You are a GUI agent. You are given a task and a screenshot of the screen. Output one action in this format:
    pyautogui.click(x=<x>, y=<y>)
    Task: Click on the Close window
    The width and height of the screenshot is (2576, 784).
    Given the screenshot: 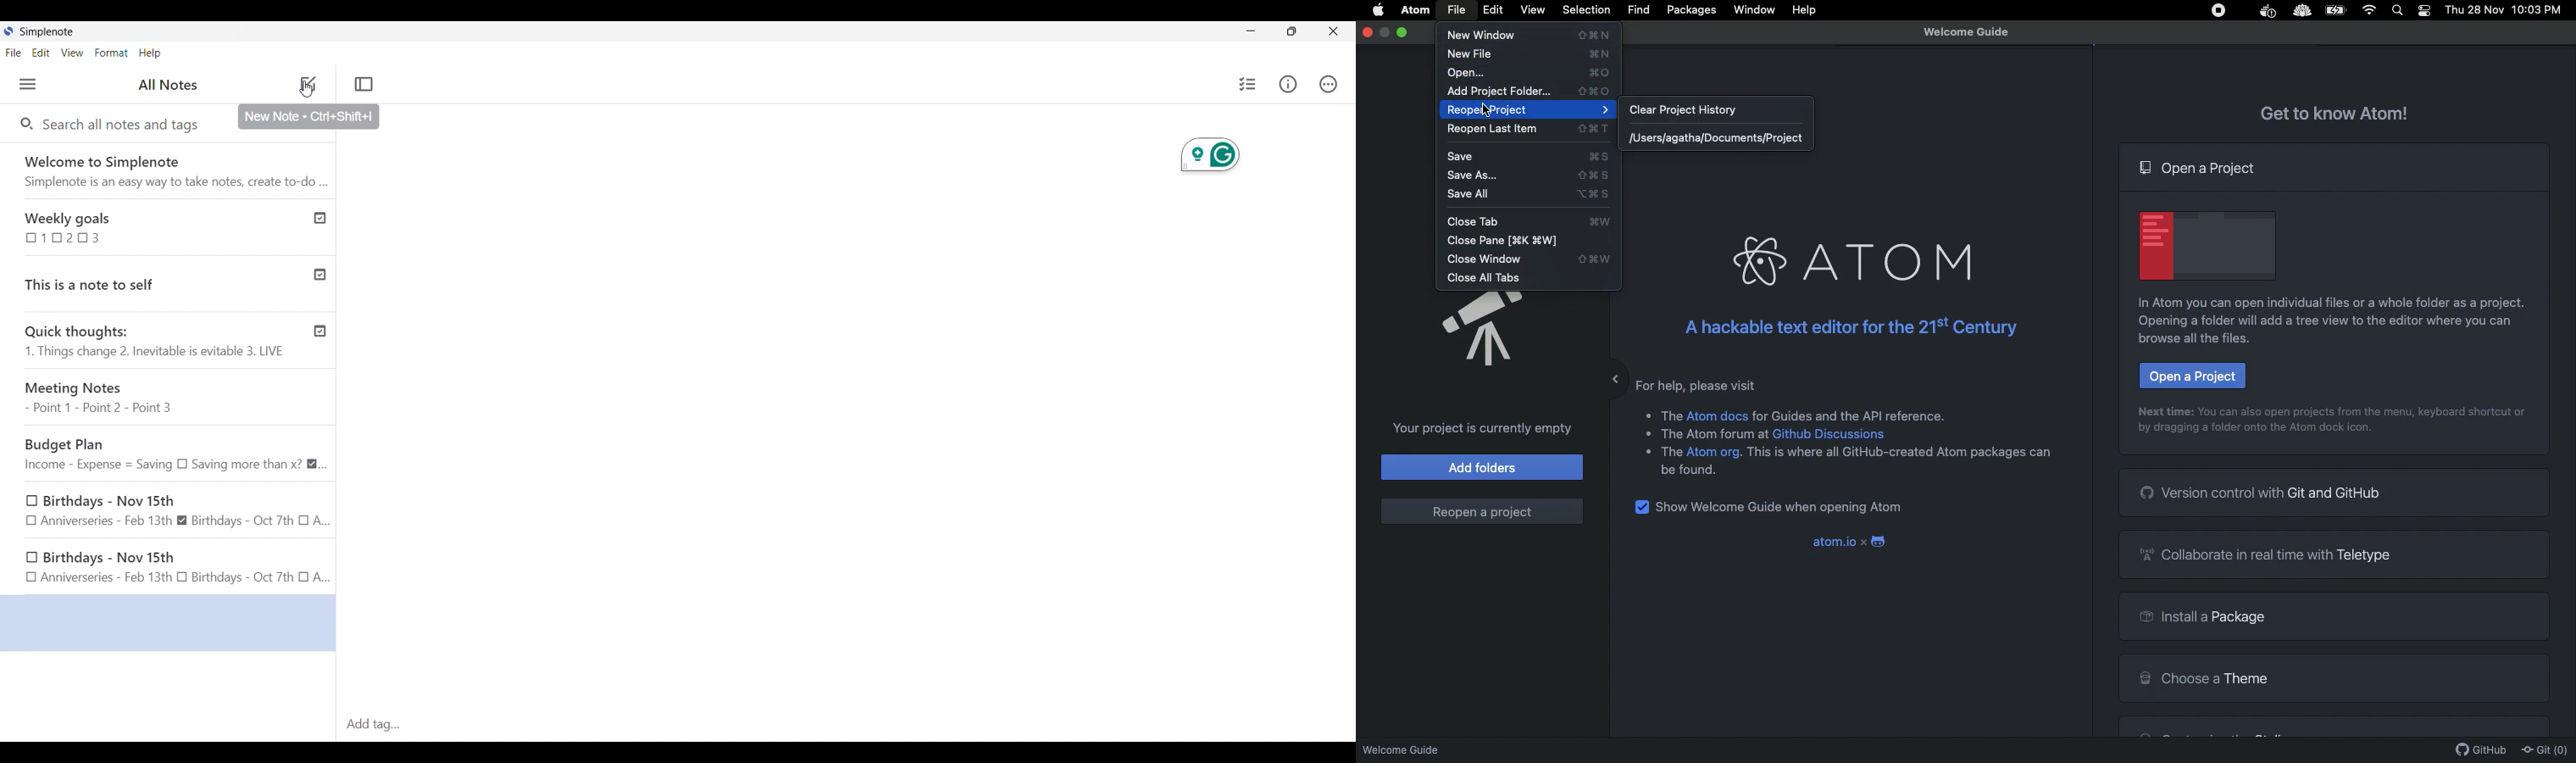 What is the action you would take?
    pyautogui.click(x=1535, y=260)
    